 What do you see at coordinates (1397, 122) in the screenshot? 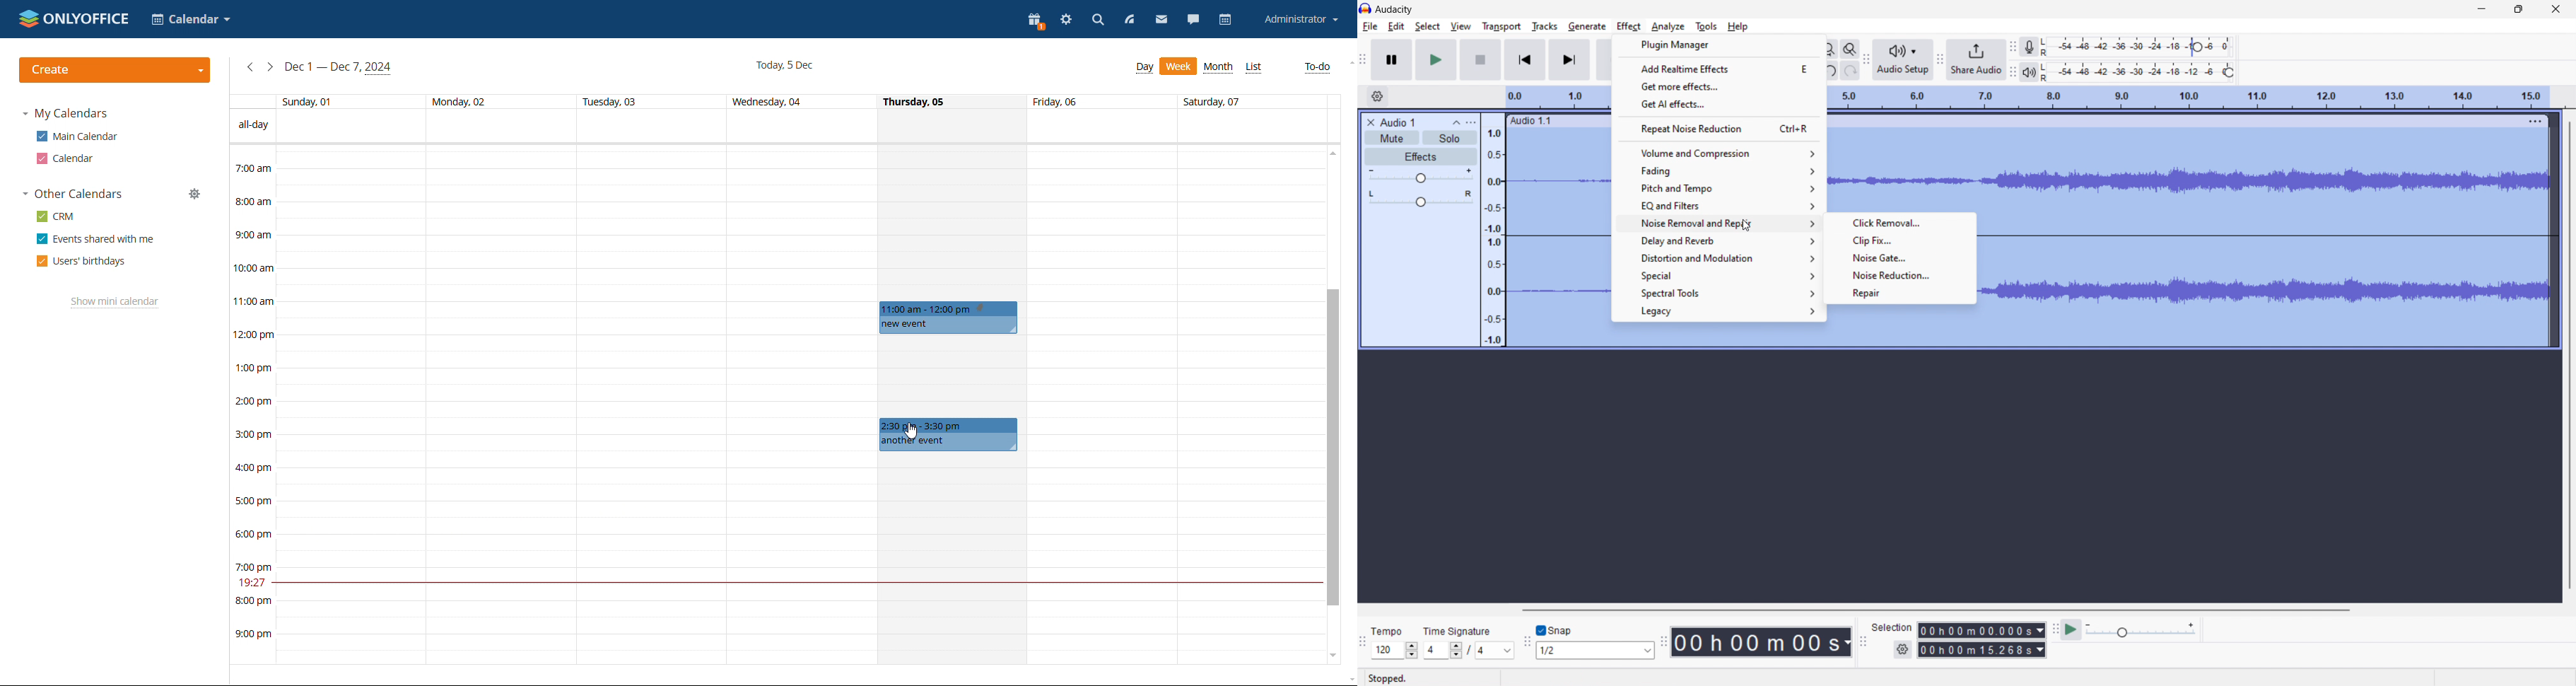
I see `title` at bounding box center [1397, 122].